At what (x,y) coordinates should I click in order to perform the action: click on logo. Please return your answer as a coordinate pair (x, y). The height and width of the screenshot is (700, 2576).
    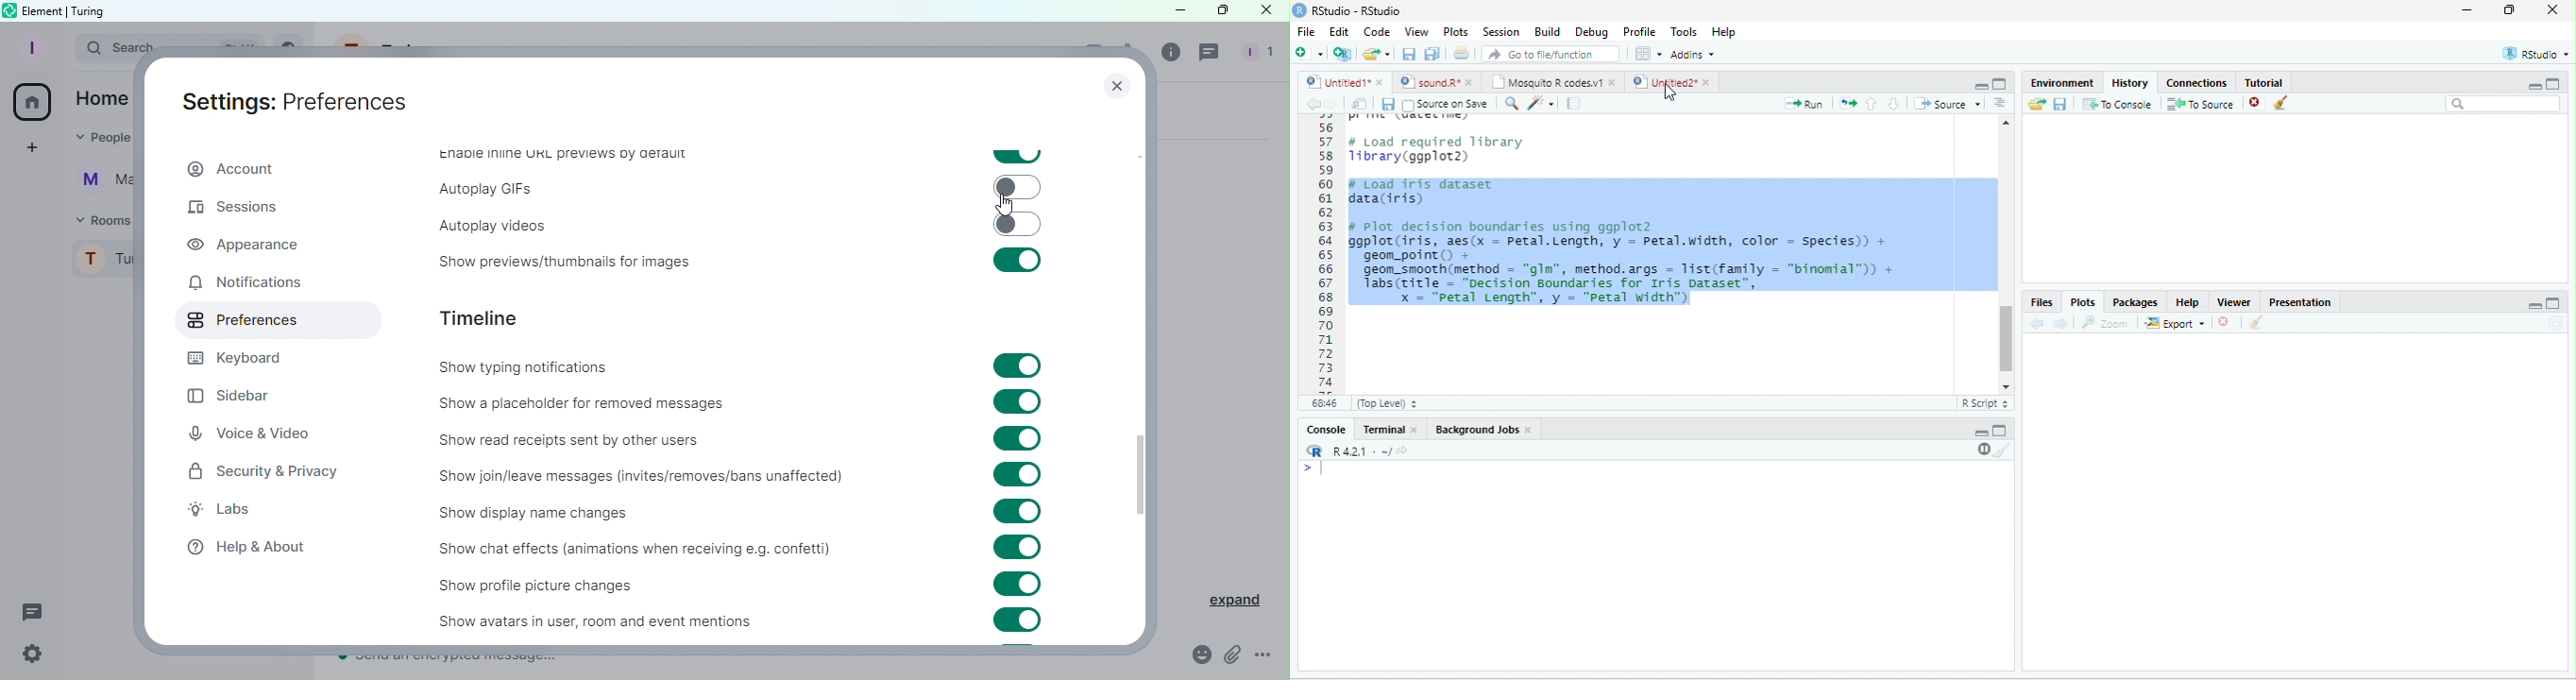
    Looking at the image, I should click on (1298, 10).